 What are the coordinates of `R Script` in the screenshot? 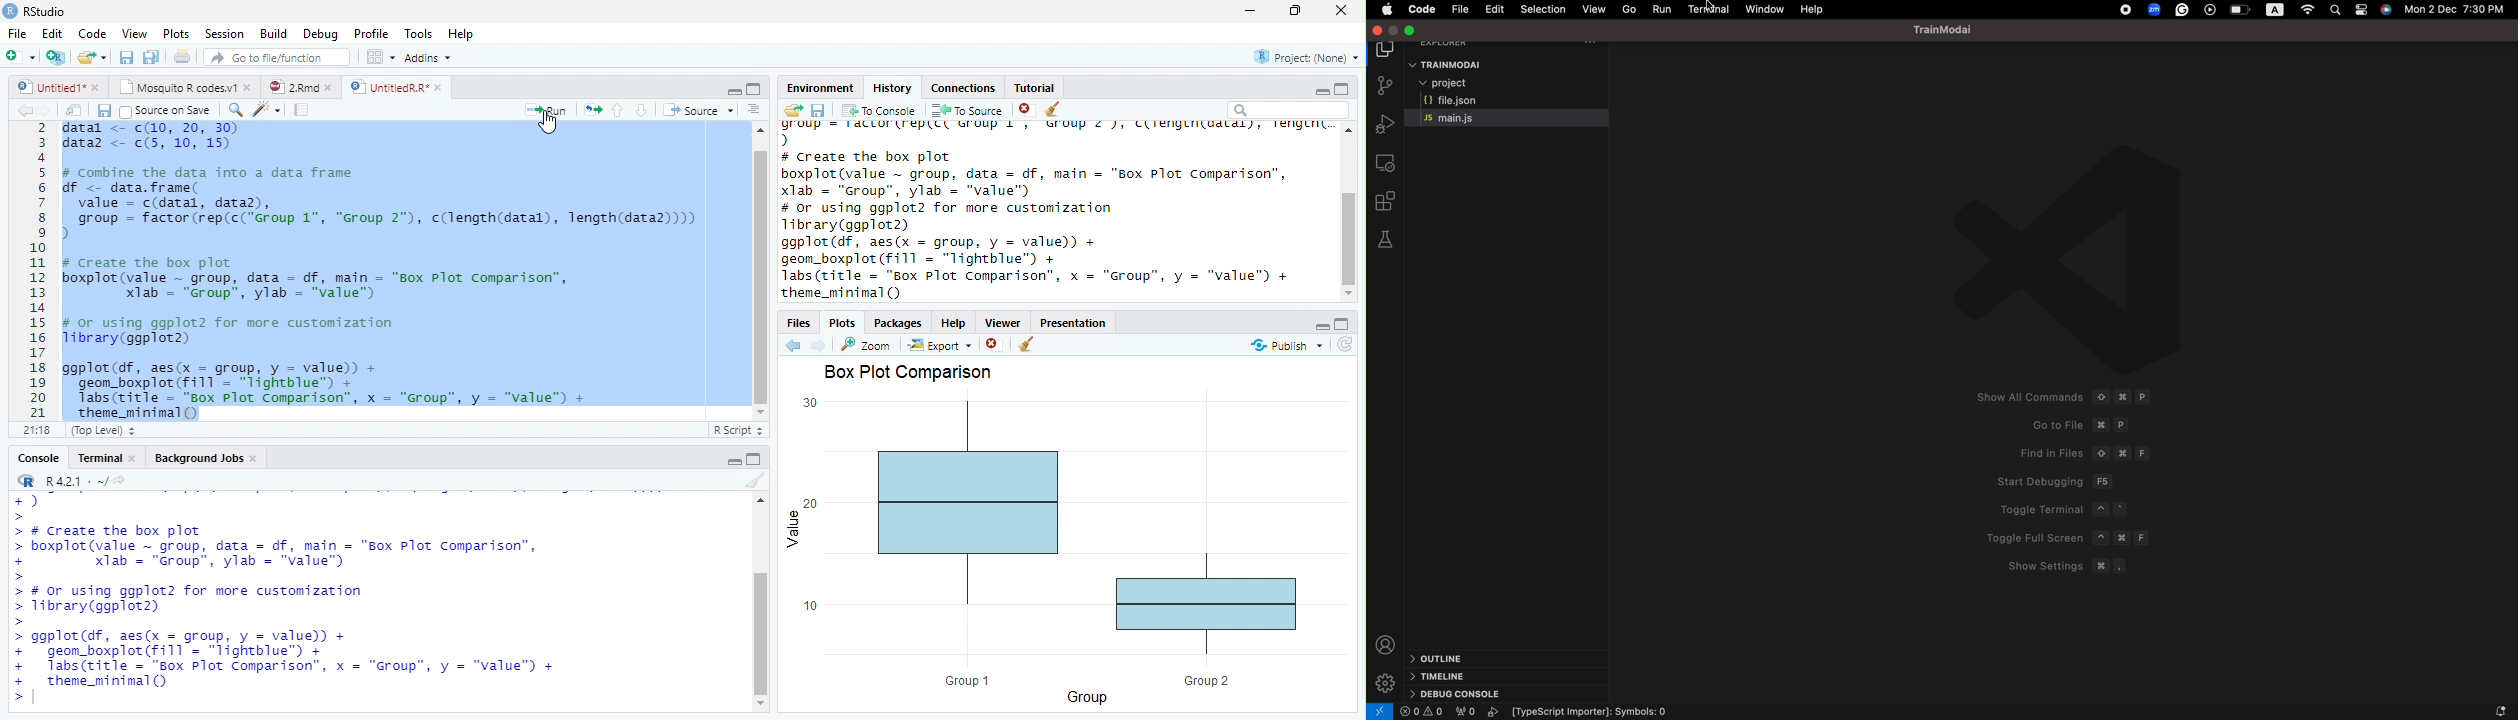 It's located at (738, 431).